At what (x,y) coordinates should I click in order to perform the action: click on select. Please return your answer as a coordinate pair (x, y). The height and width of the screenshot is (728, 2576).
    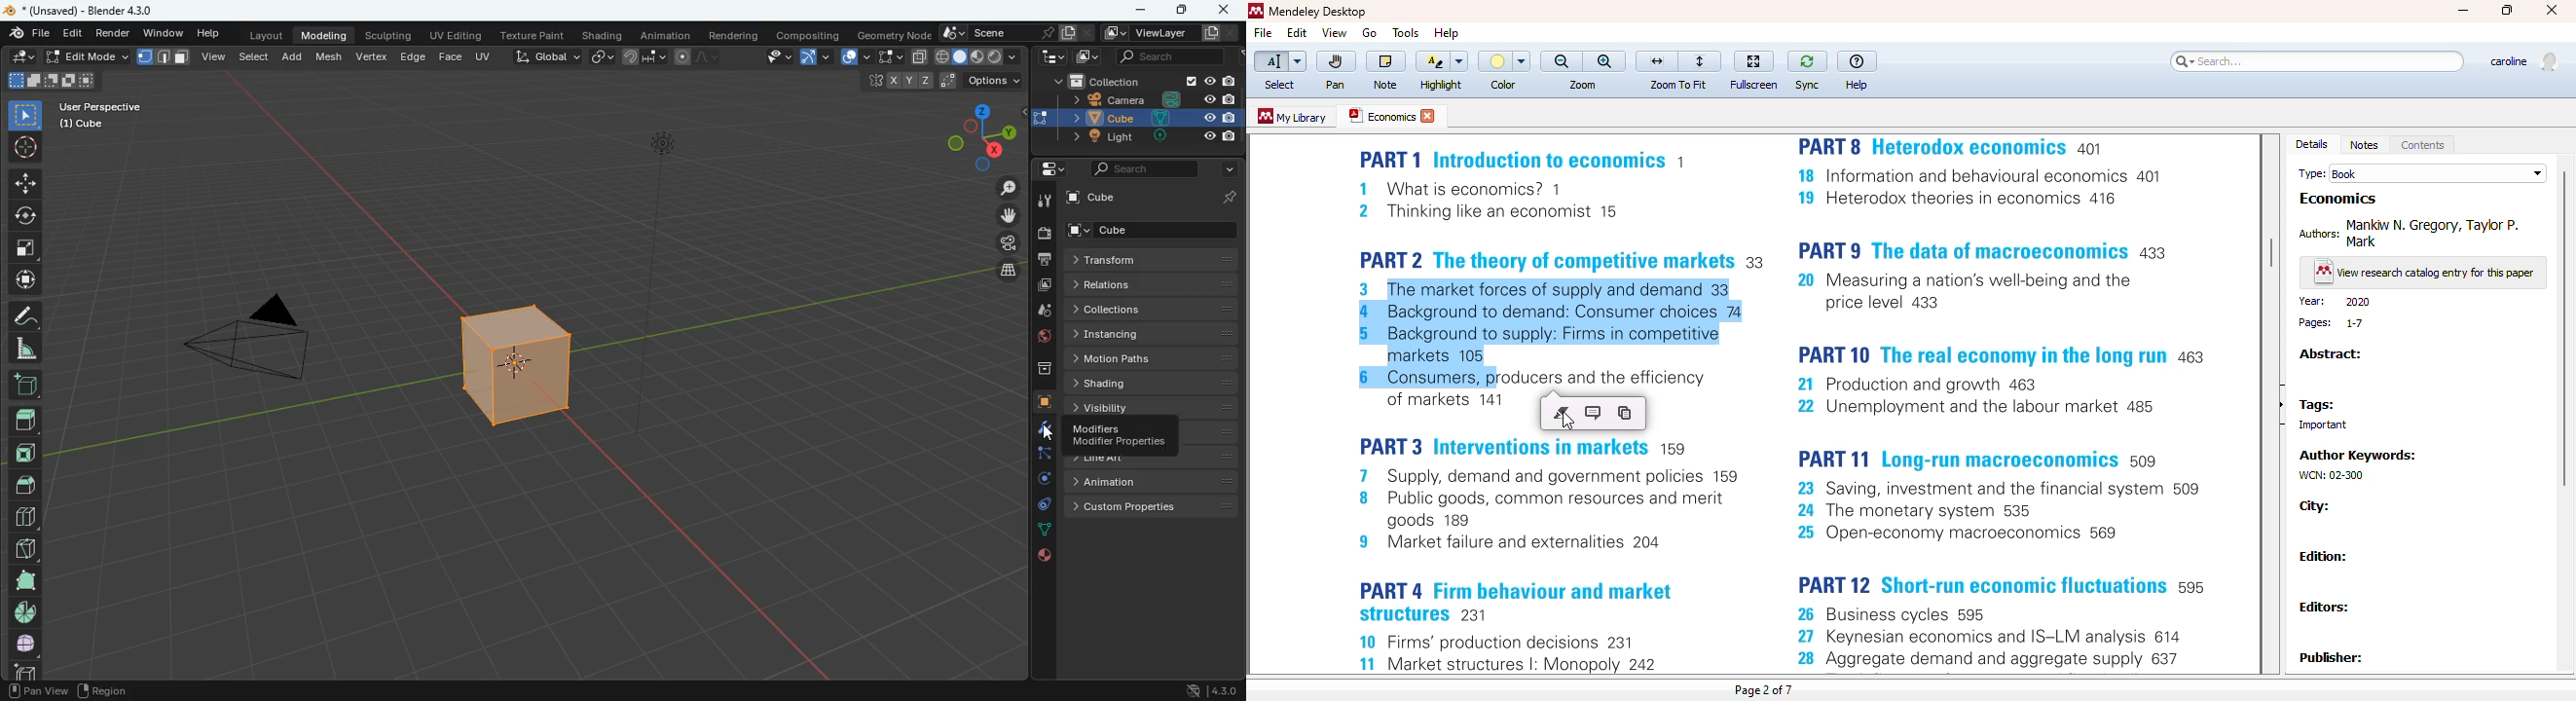
    Looking at the image, I should click on (256, 59).